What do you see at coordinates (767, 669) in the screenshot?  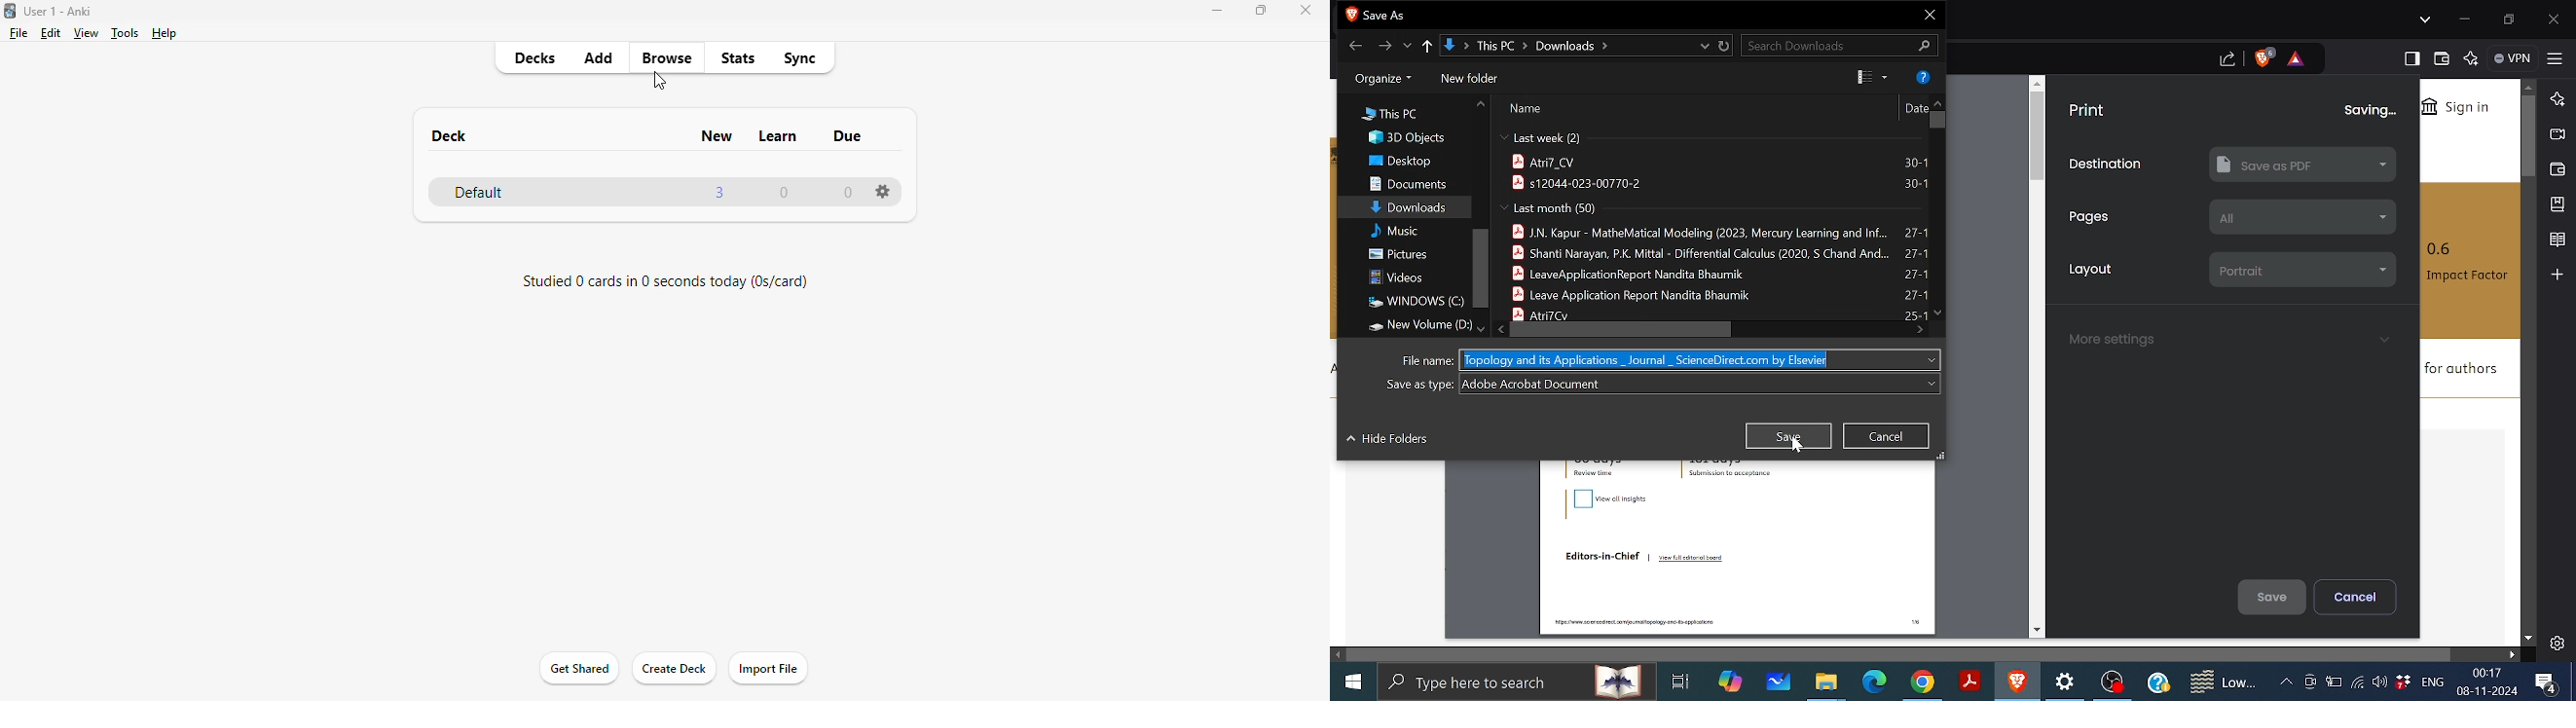 I see `import file` at bounding box center [767, 669].